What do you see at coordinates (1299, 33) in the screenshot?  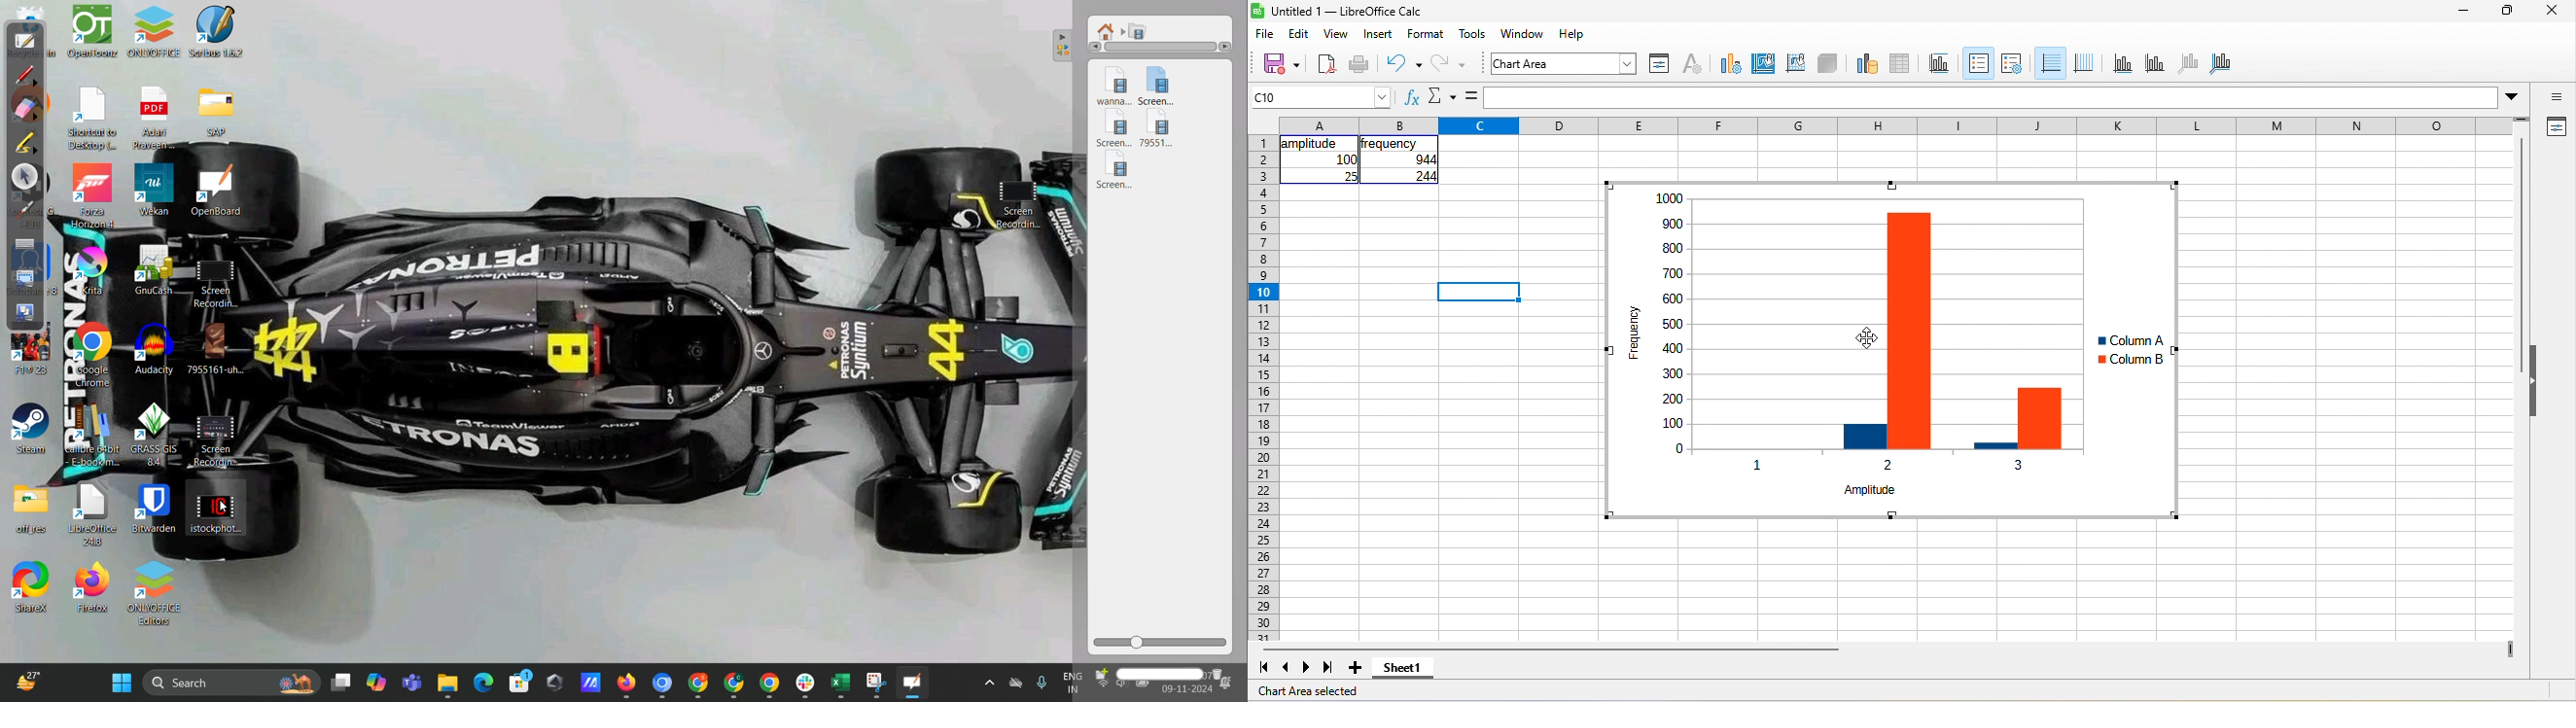 I see `edit` at bounding box center [1299, 33].